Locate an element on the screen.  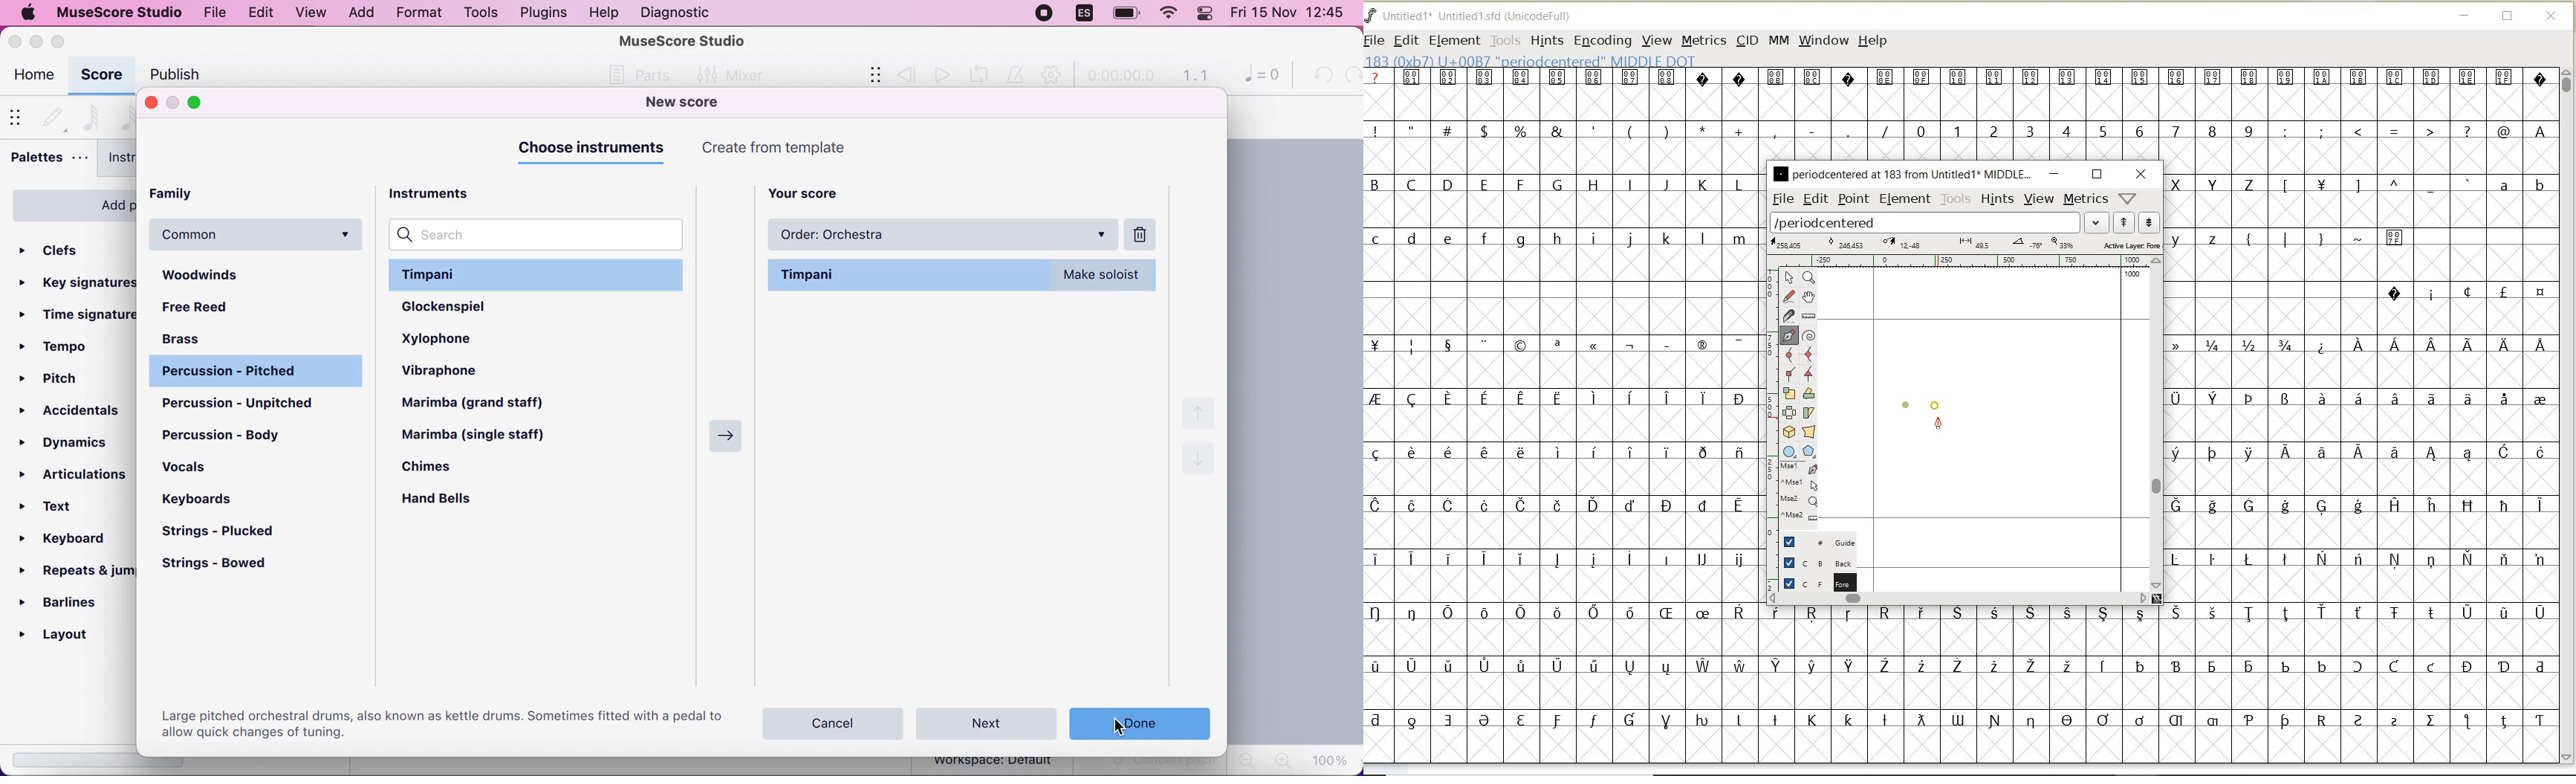
scrollbar is located at coordinates (2158, 422).